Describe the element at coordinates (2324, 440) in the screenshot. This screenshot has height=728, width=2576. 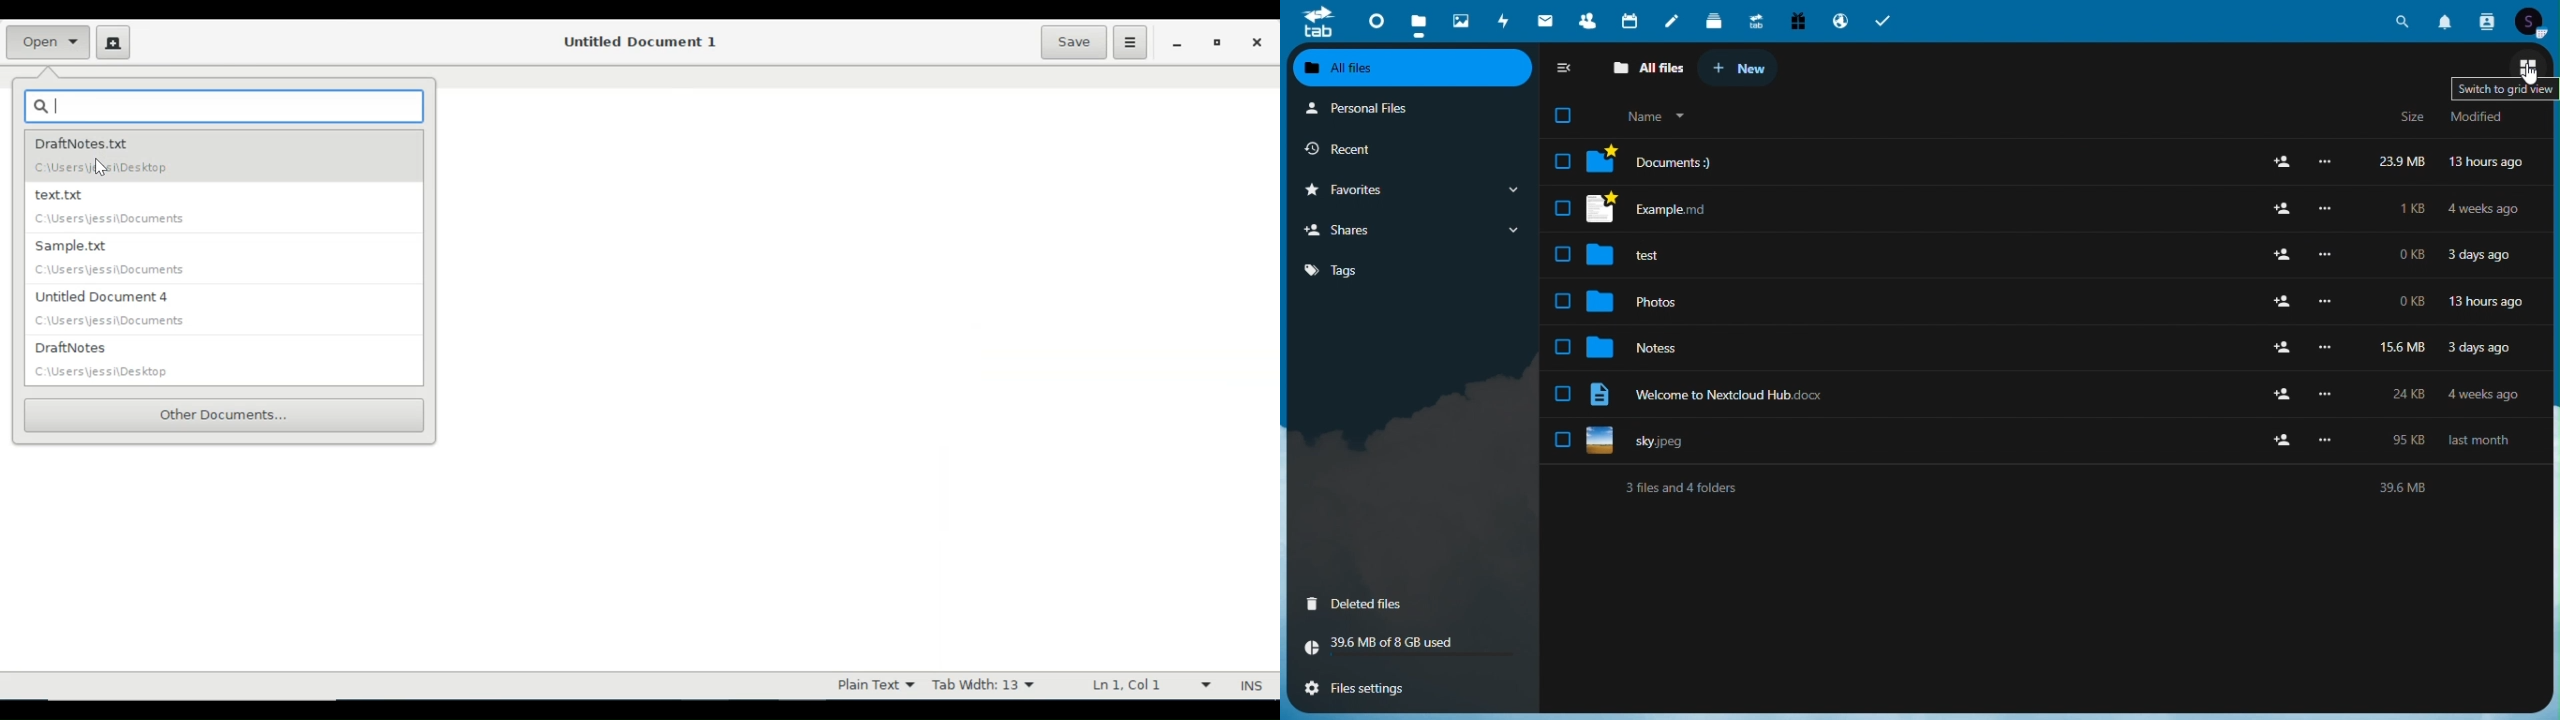
I see `more options` at that location.